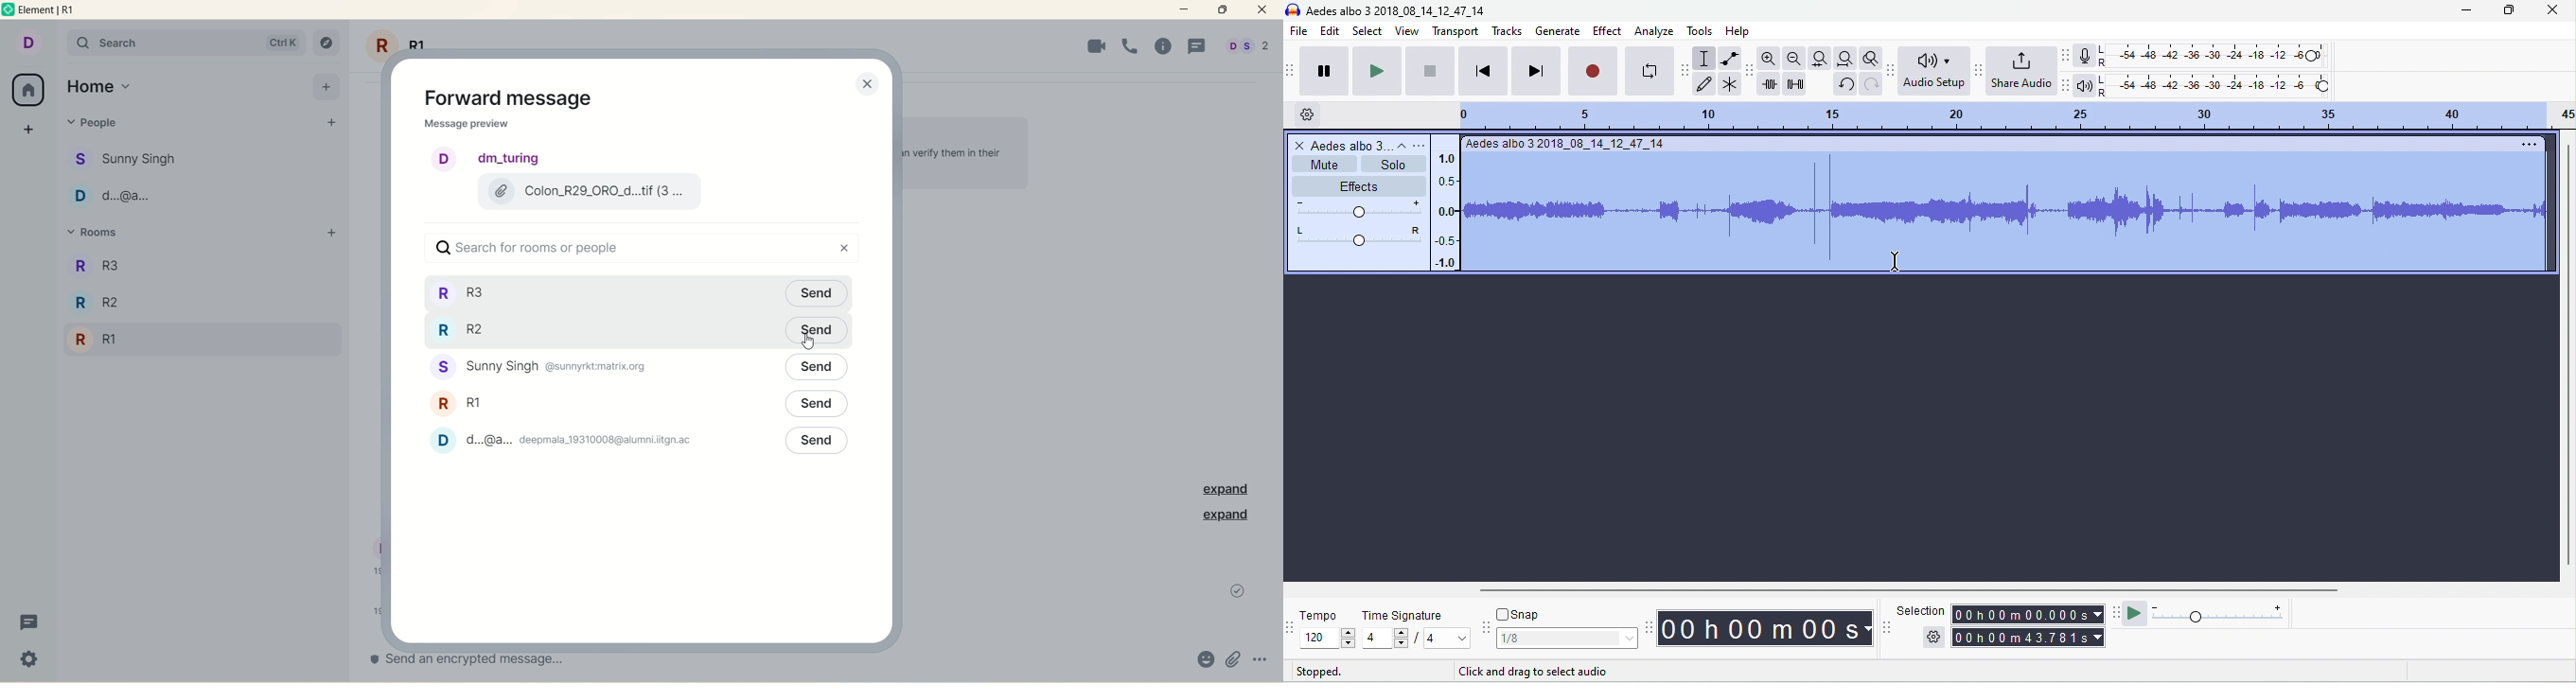  What do you see at coordinates (1844, 58) in the screenshot?
I see `fit project to width` at bounding box center [1844, 58].